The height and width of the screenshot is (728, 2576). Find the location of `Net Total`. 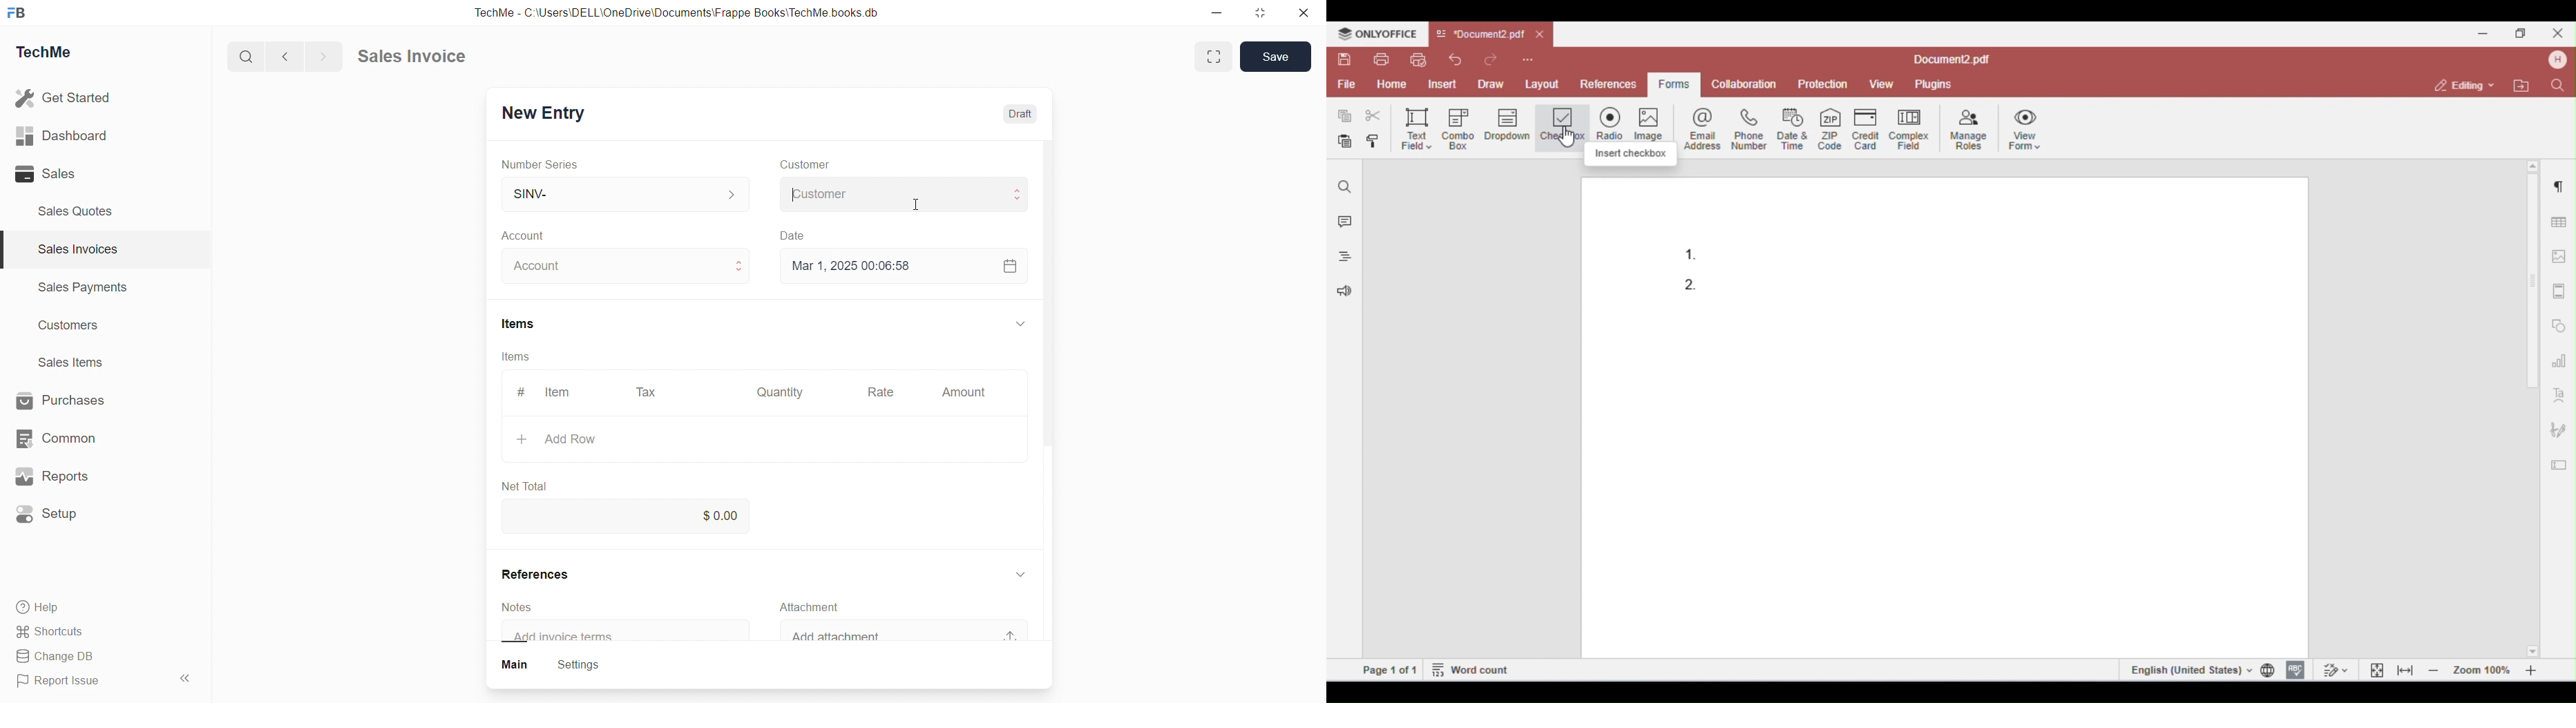

Net Total is located at coordinates (533, 482).